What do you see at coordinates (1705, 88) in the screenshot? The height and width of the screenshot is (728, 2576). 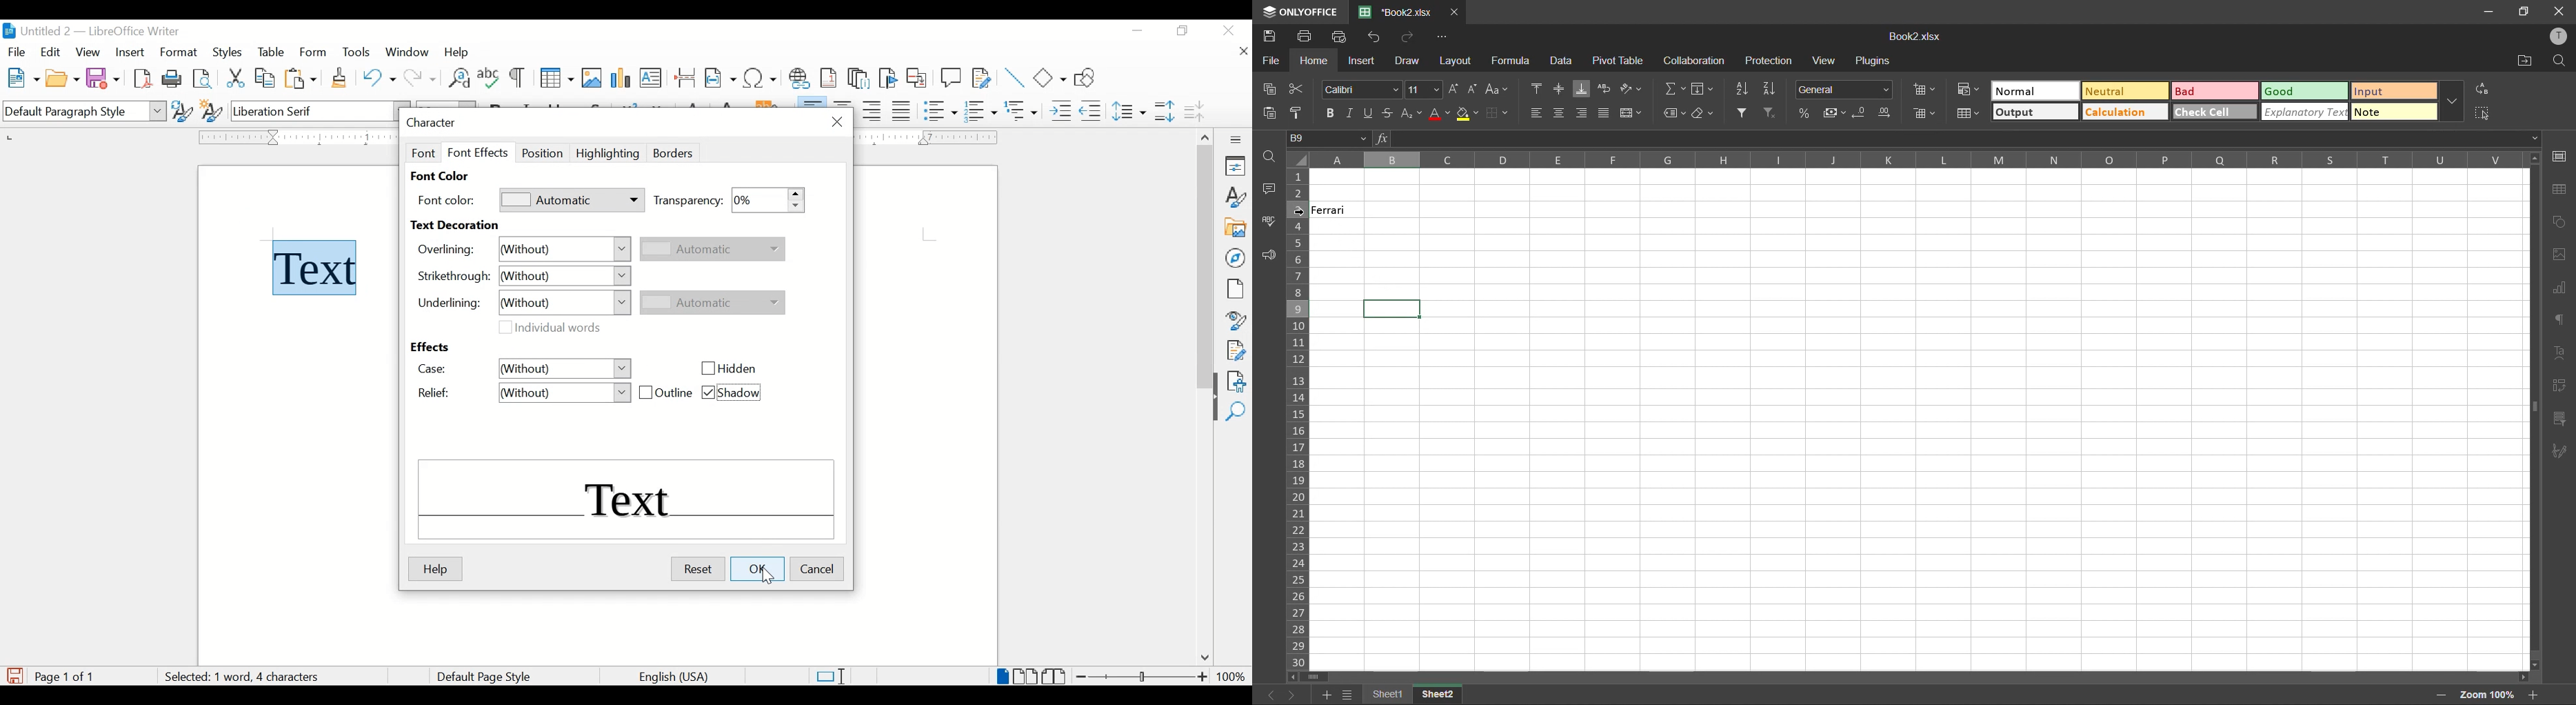 I see `fields` at bounding box center [1705, 88].